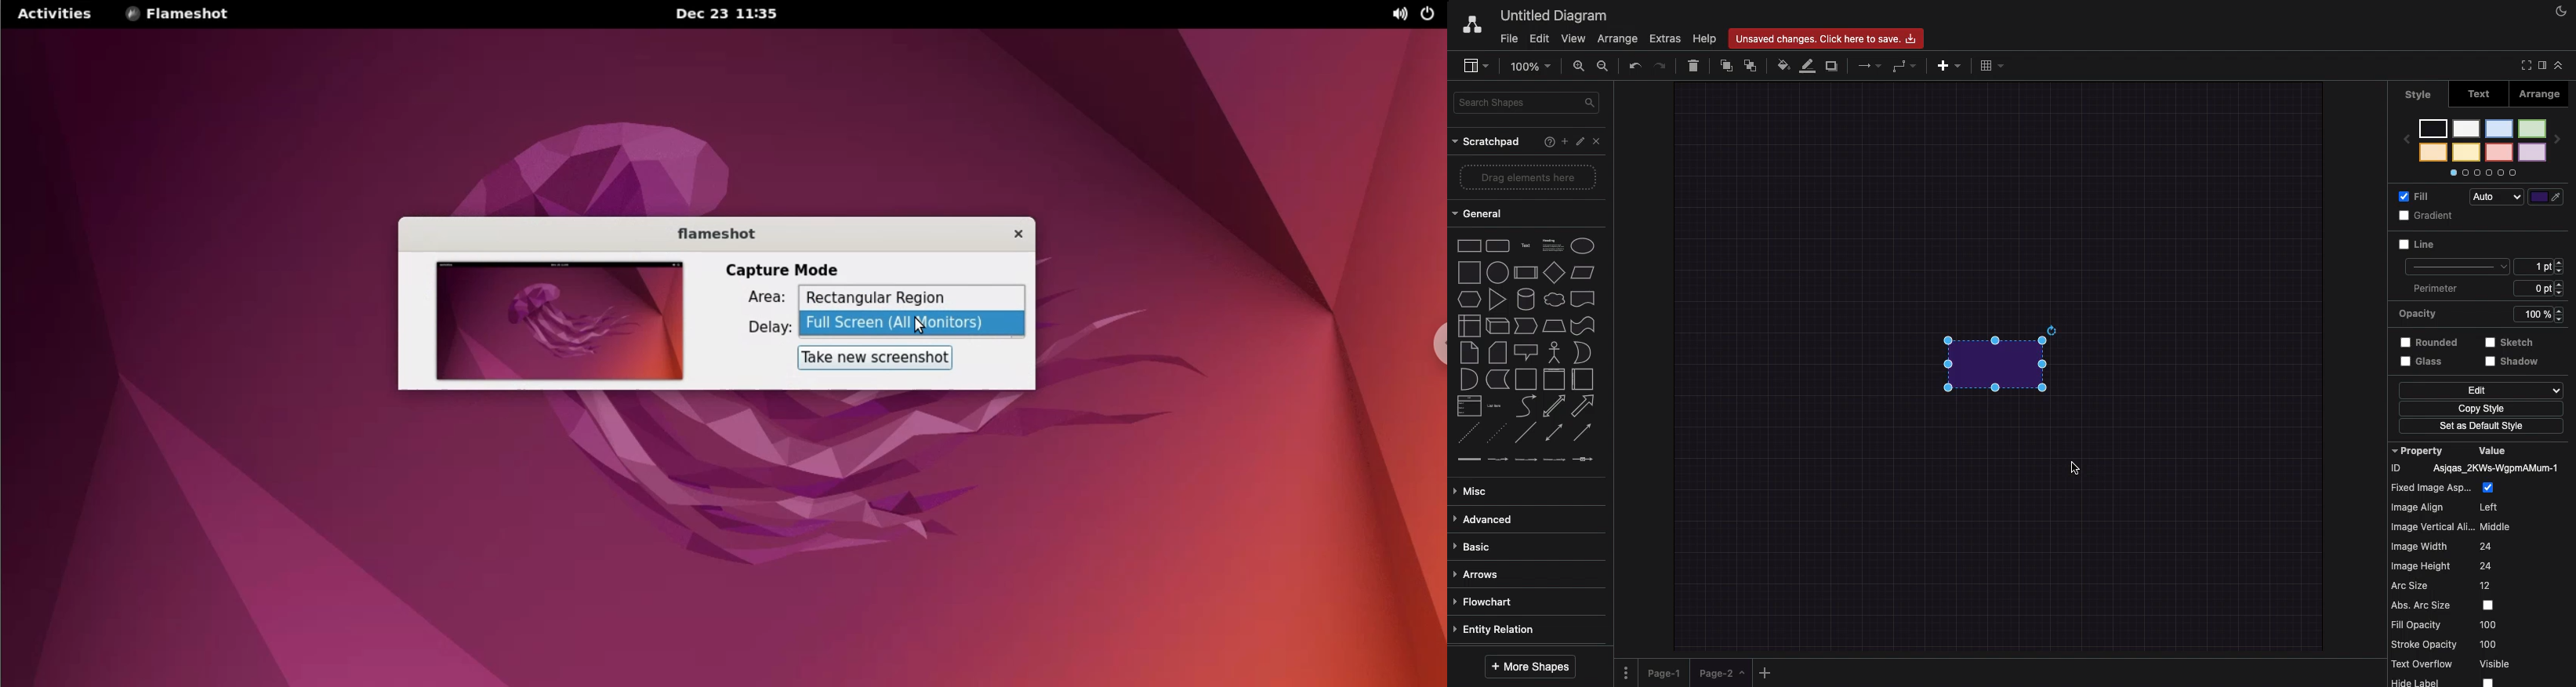  Describe the element at coordinates (1553, 432) in the screenshot. I see `bidirectional connector` at that location.